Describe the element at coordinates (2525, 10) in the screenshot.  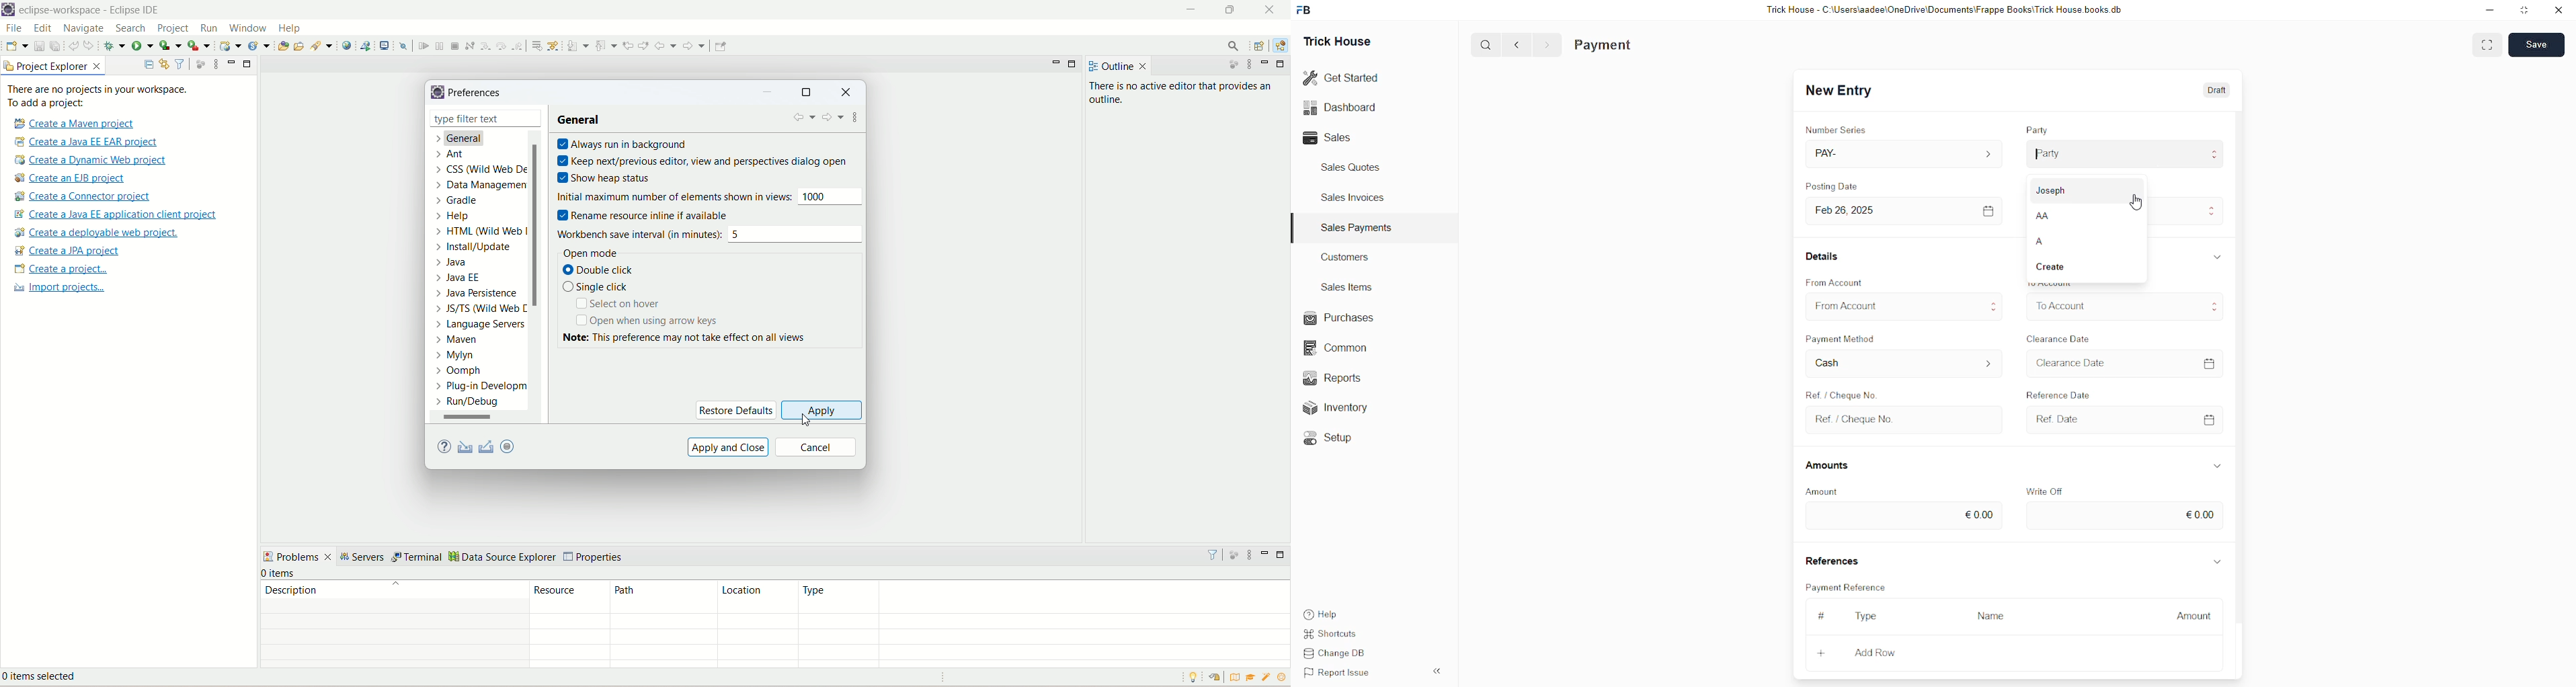
I see `resize` at that location.